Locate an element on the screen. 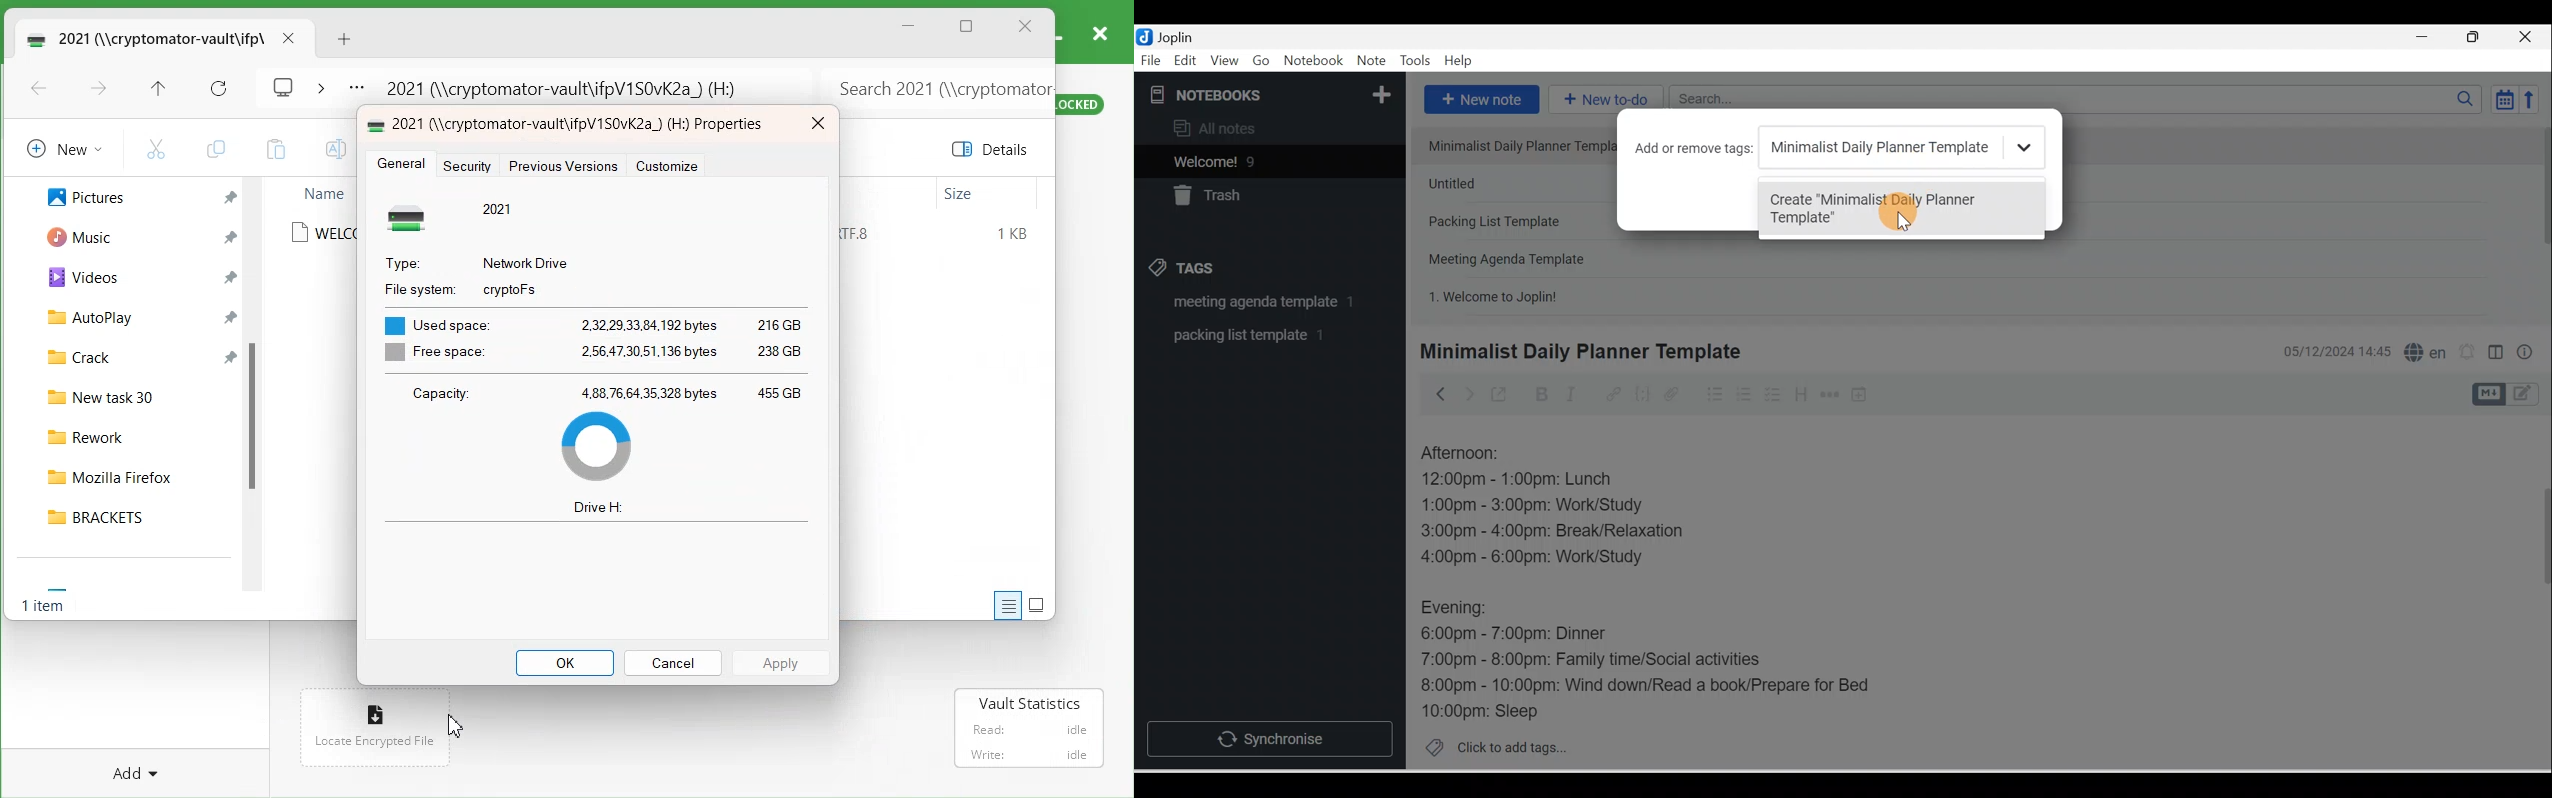 The height and width of the screenshot is (812, 2576). Tag 1 is located at coordinates (1250, 303).